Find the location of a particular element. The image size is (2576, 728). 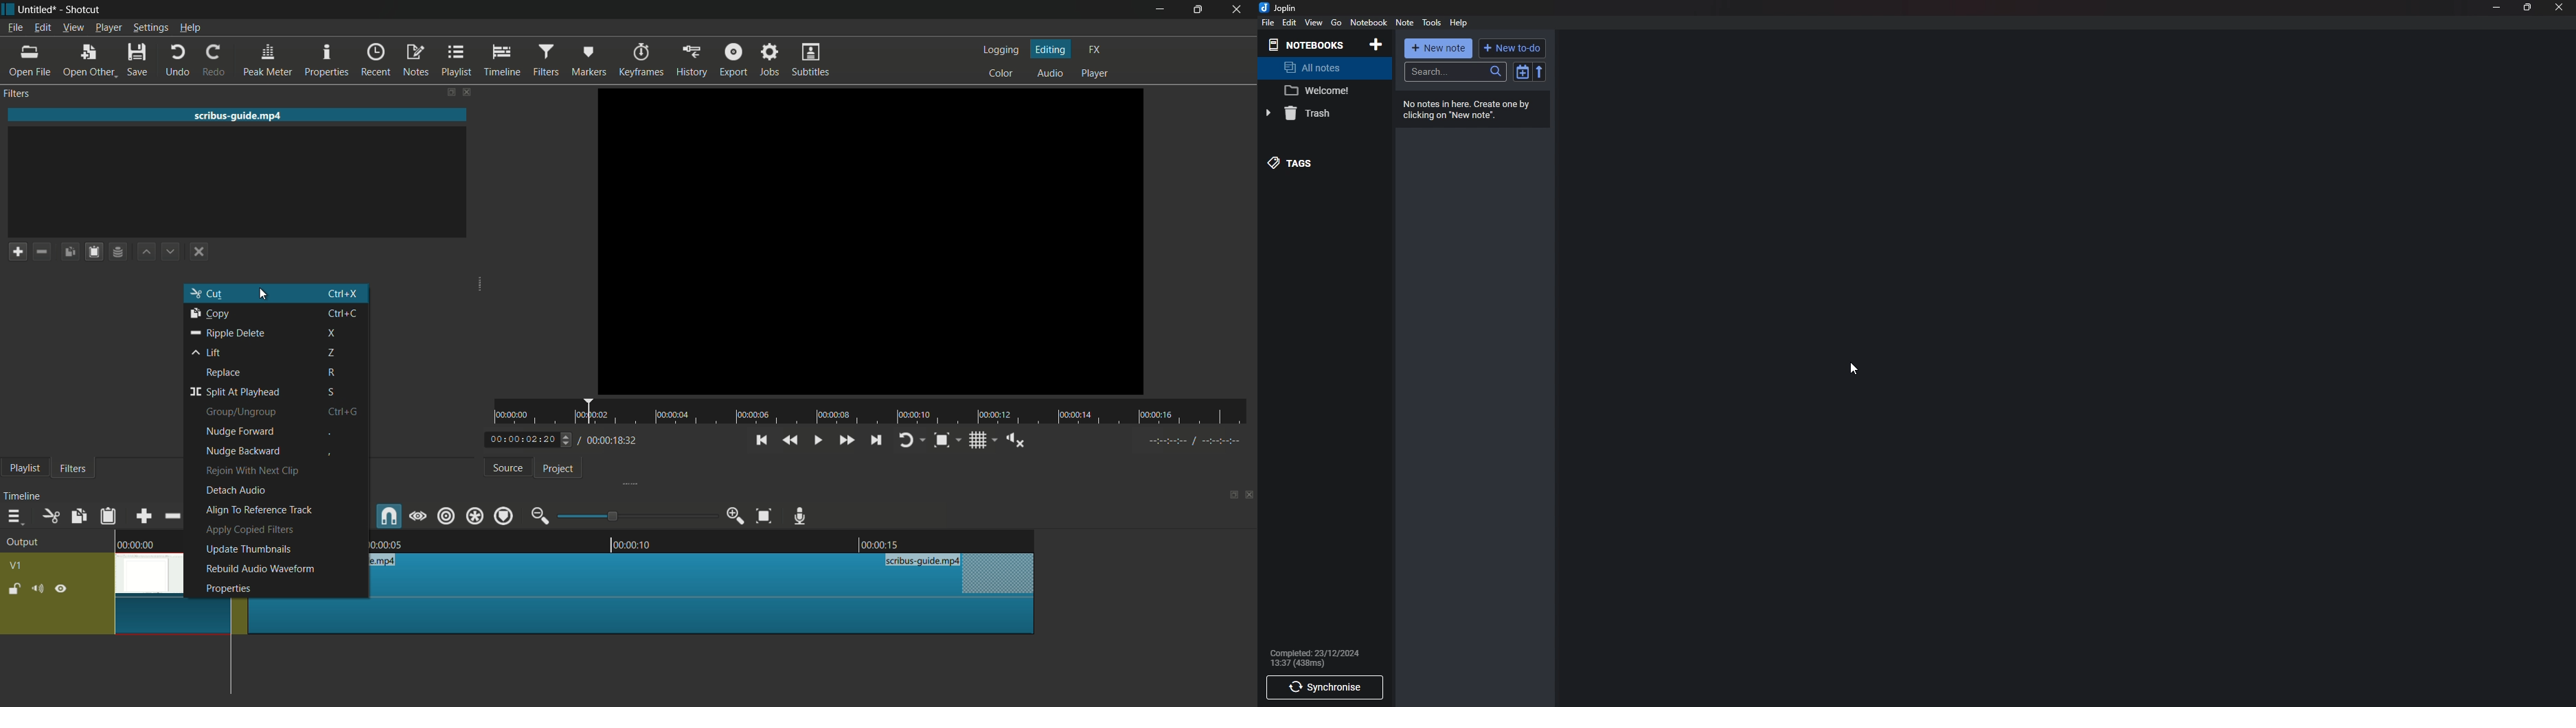

All notes is located at coordinates (1324, 69).